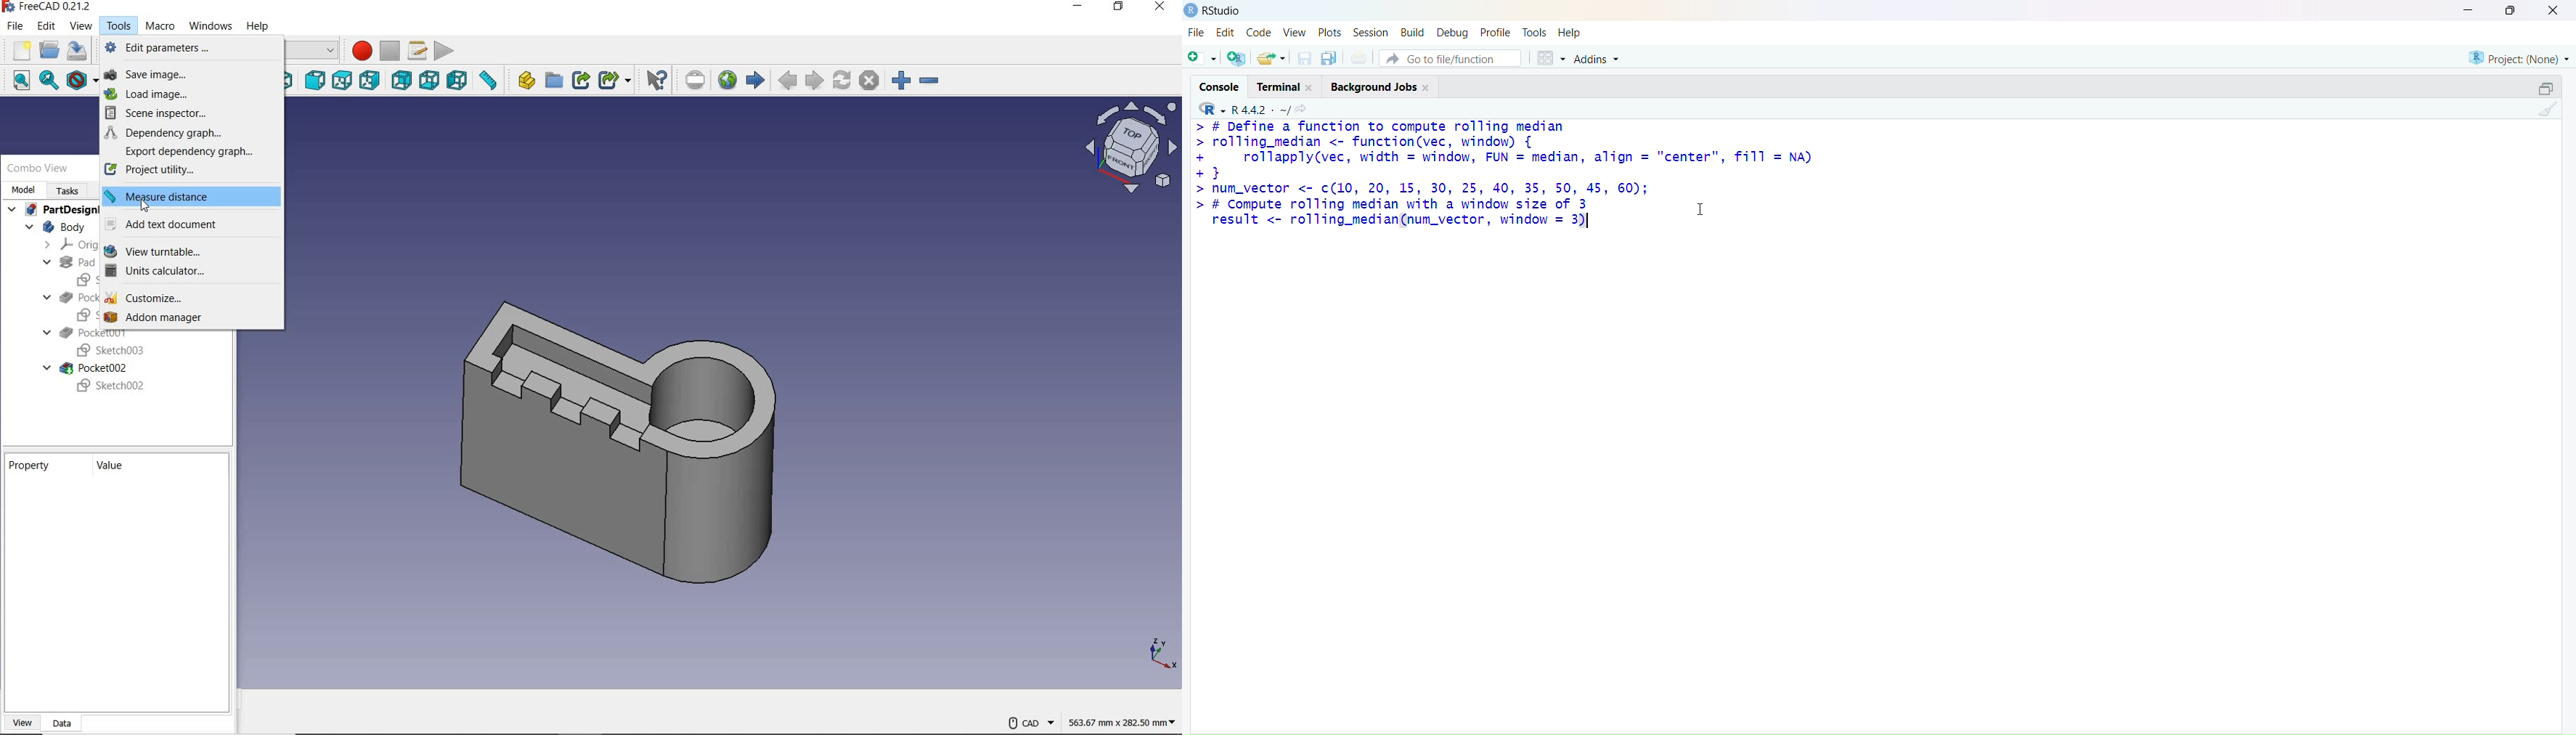 This screenshot has width=2576, height=756. I want to click on PAD, so click(68, 263).